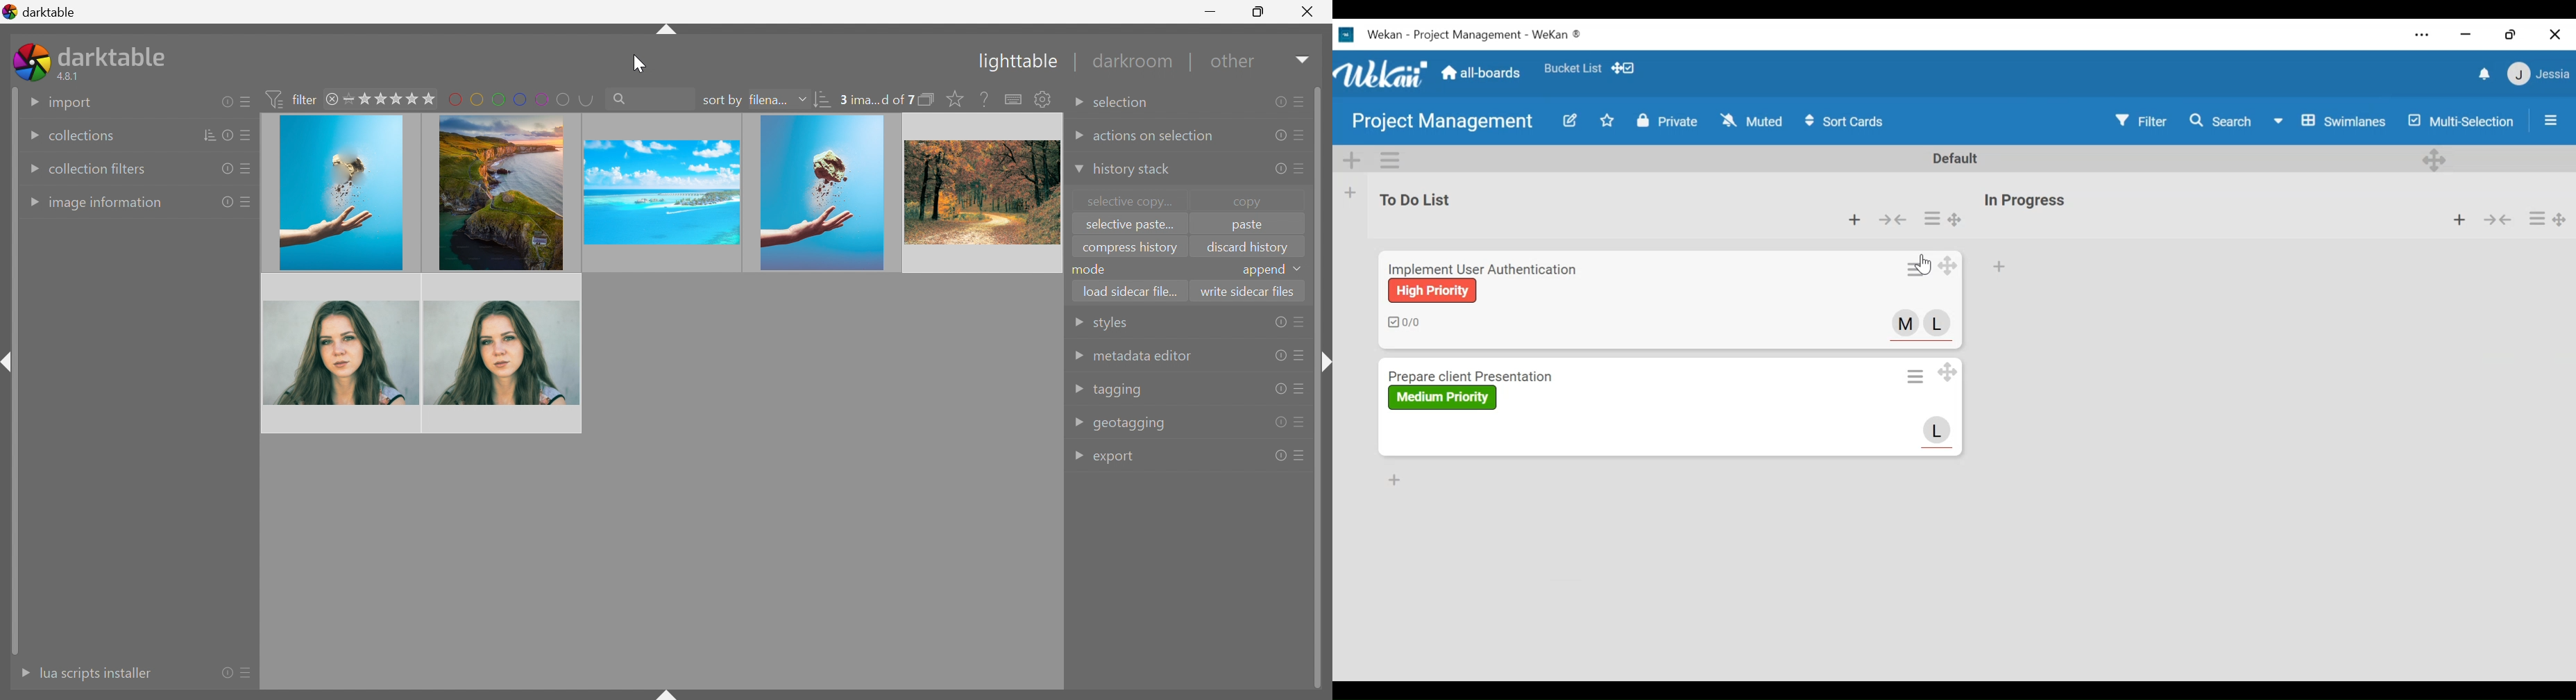 This screenshot has width=2576, height=700. I want to click on image, so click(822, 193).